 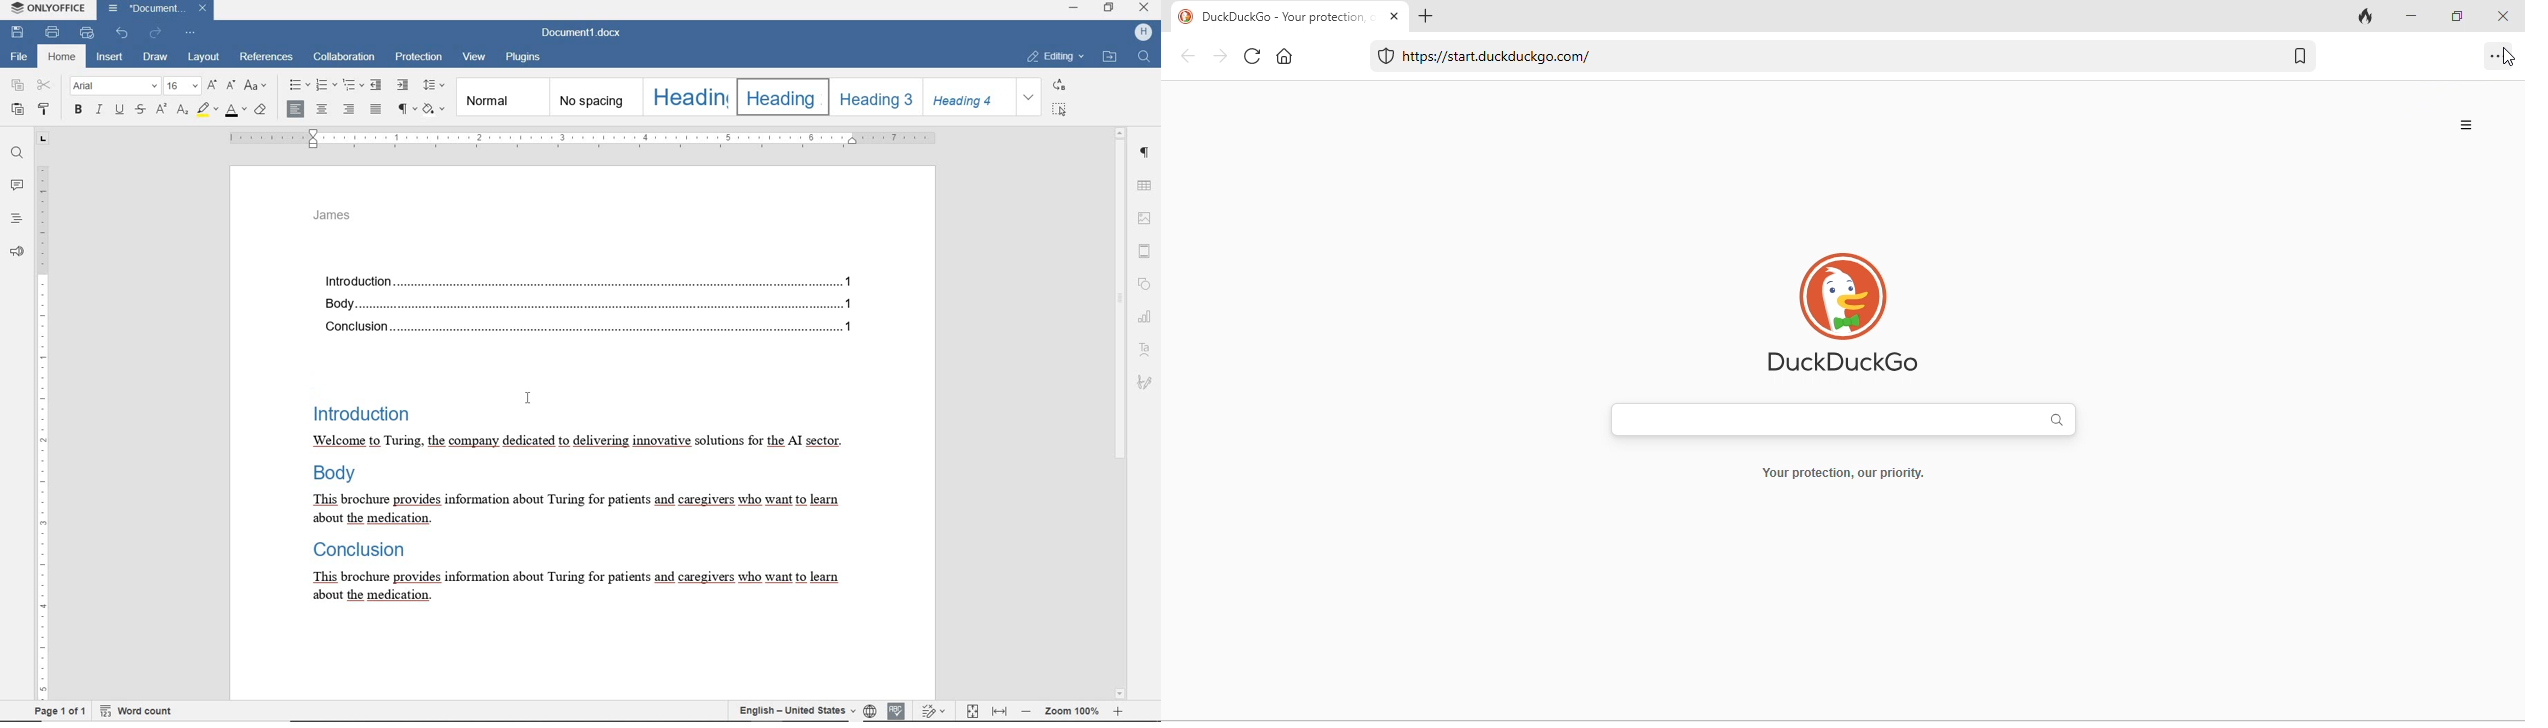 What do you see at coordinates (1148, 250) in the screenshot?
I see `header & footer` at bounding box center [1148, 250].